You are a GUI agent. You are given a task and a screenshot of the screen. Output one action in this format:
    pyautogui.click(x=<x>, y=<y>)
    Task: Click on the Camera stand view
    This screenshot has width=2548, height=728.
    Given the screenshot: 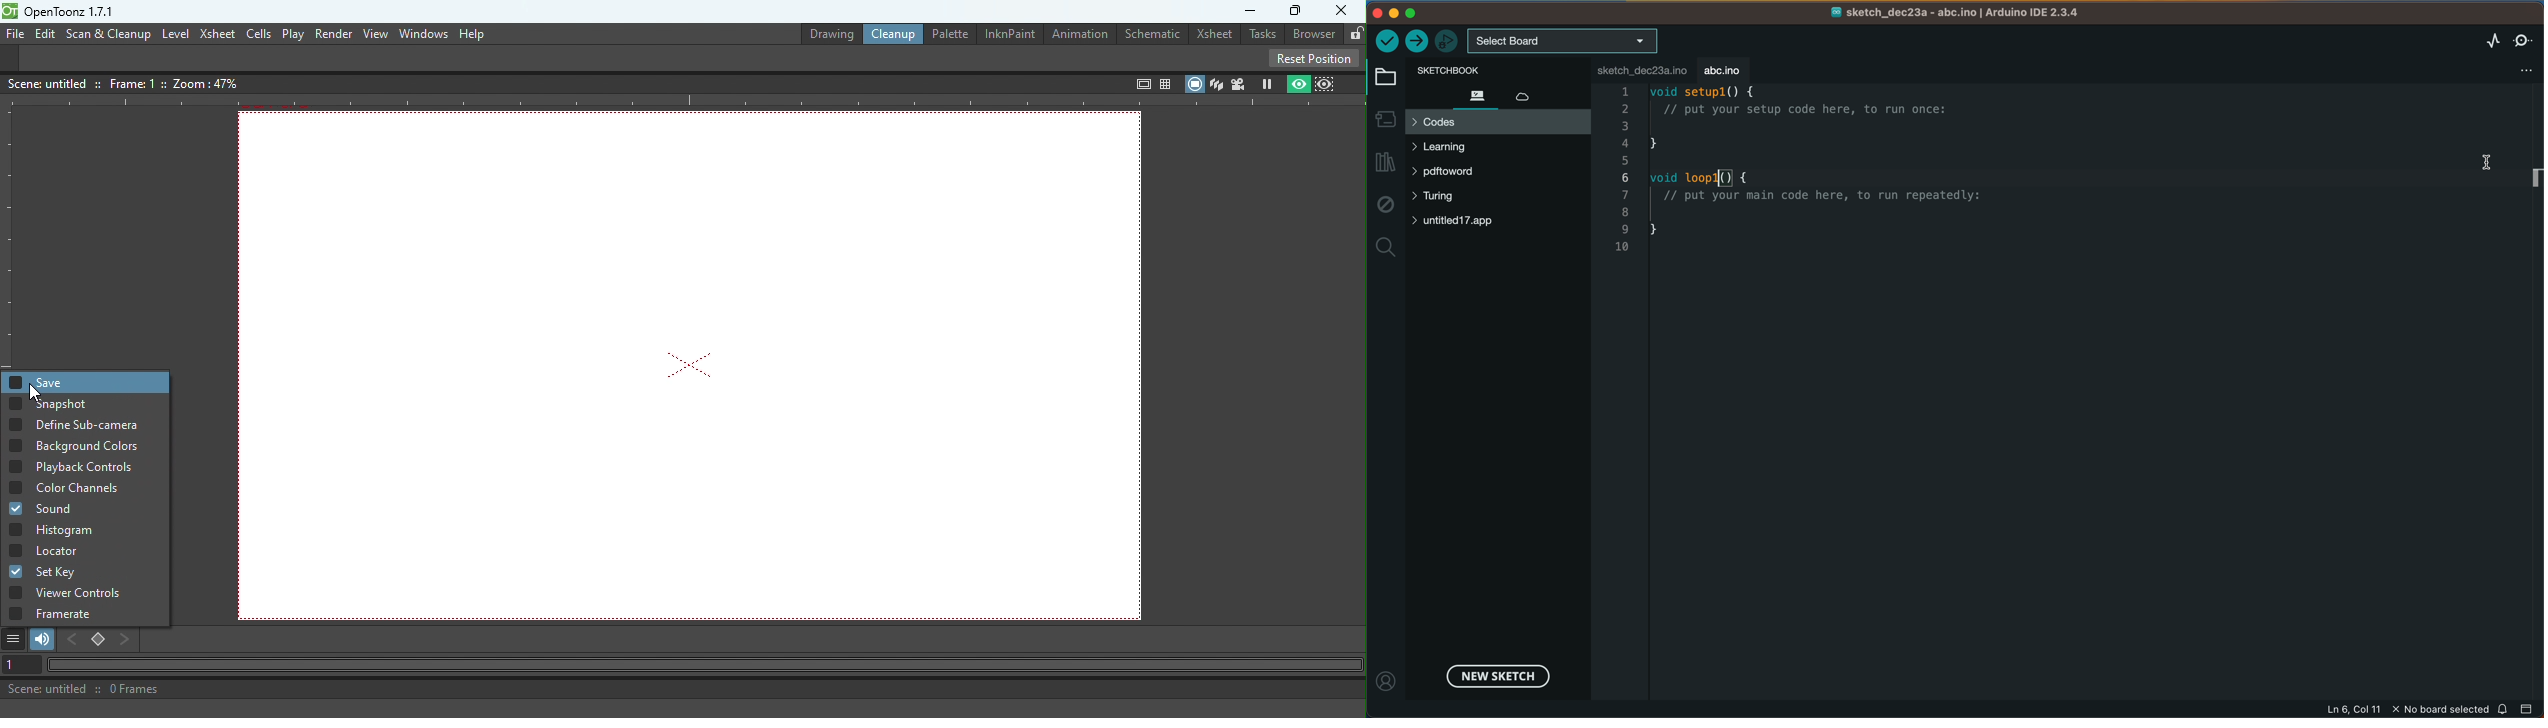 What is the action you would take?
    pyautogui.click(x=1193, y=83)
    